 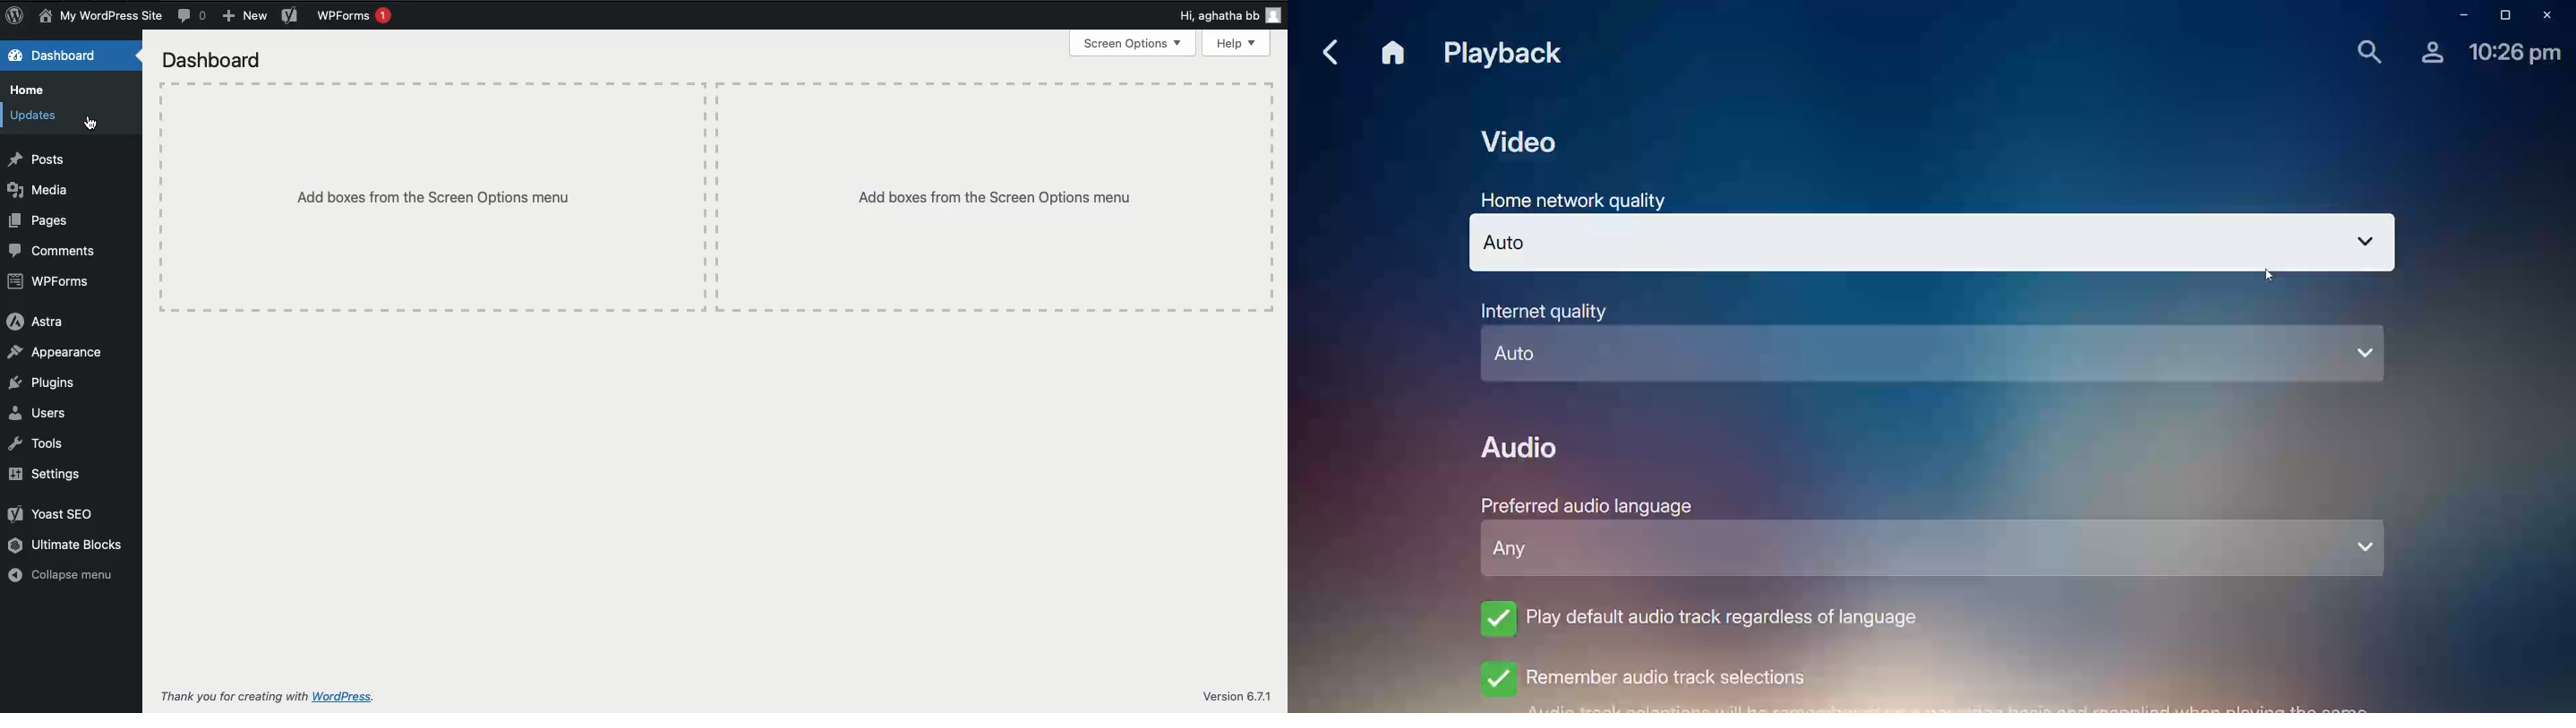 What do you see at coordinates (429, 197) in the screenshot?
I see `Add boxes from the screen options menu` at bounding box center [429, 197].